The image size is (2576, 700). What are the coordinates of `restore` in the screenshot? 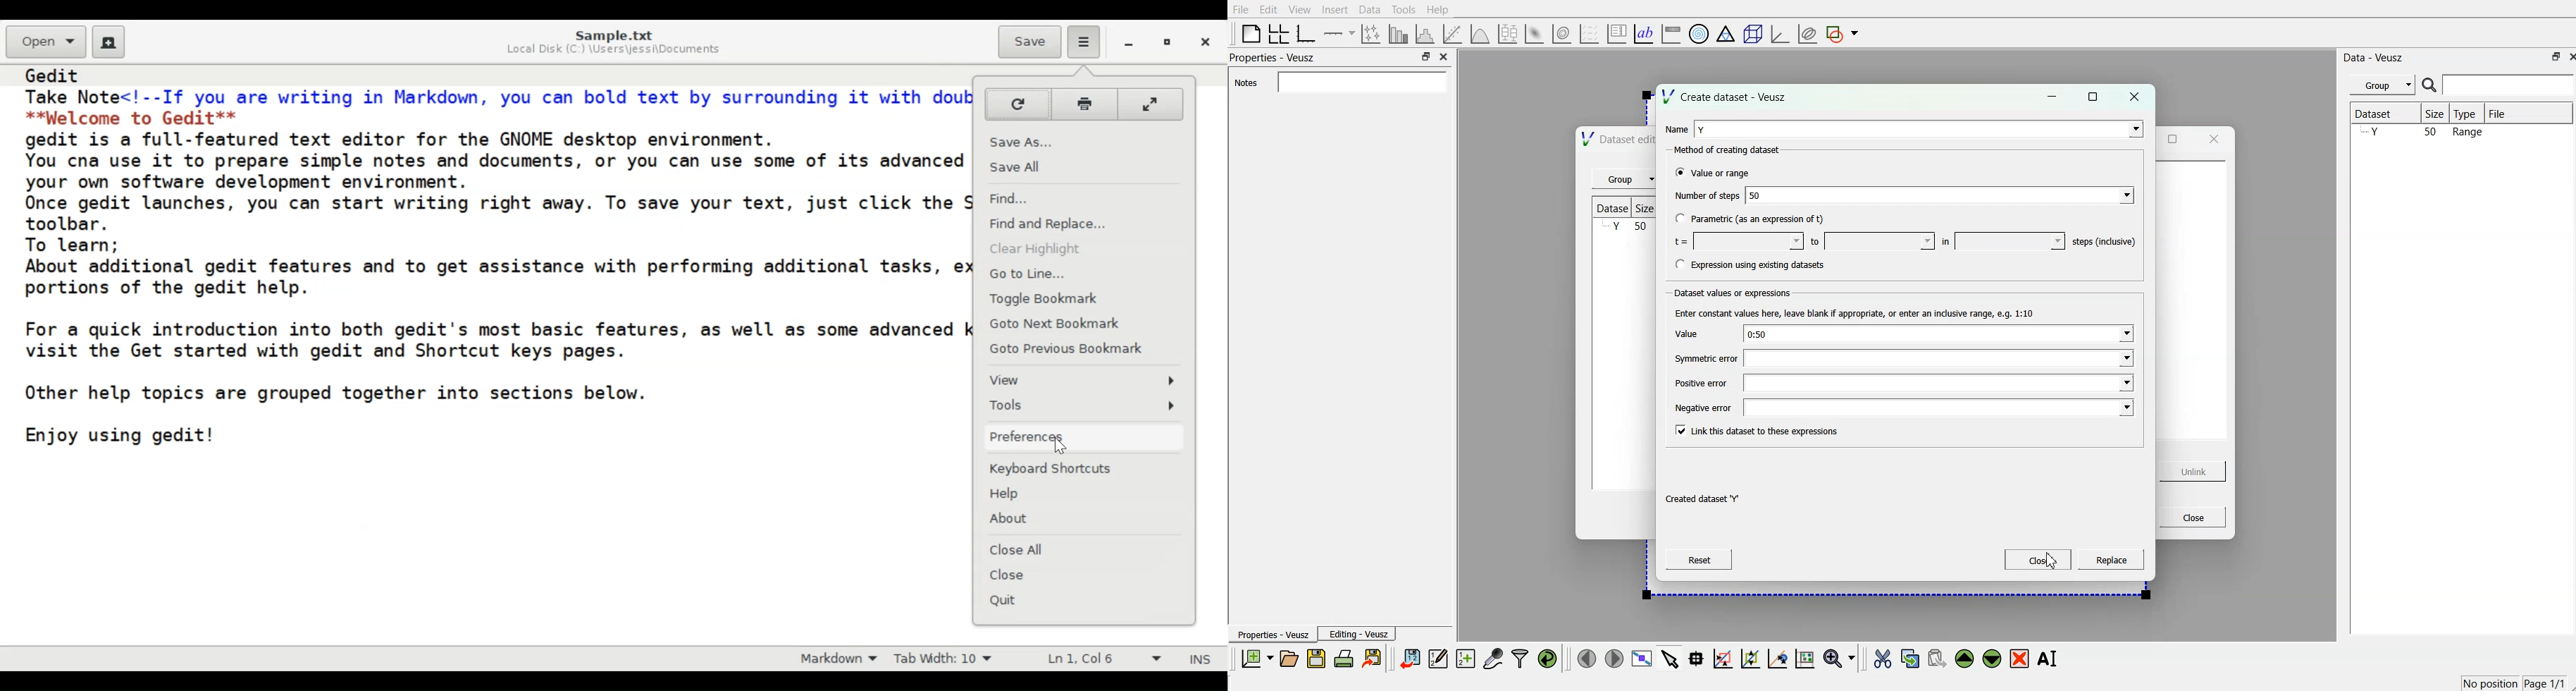 It's located at (1171, 45).